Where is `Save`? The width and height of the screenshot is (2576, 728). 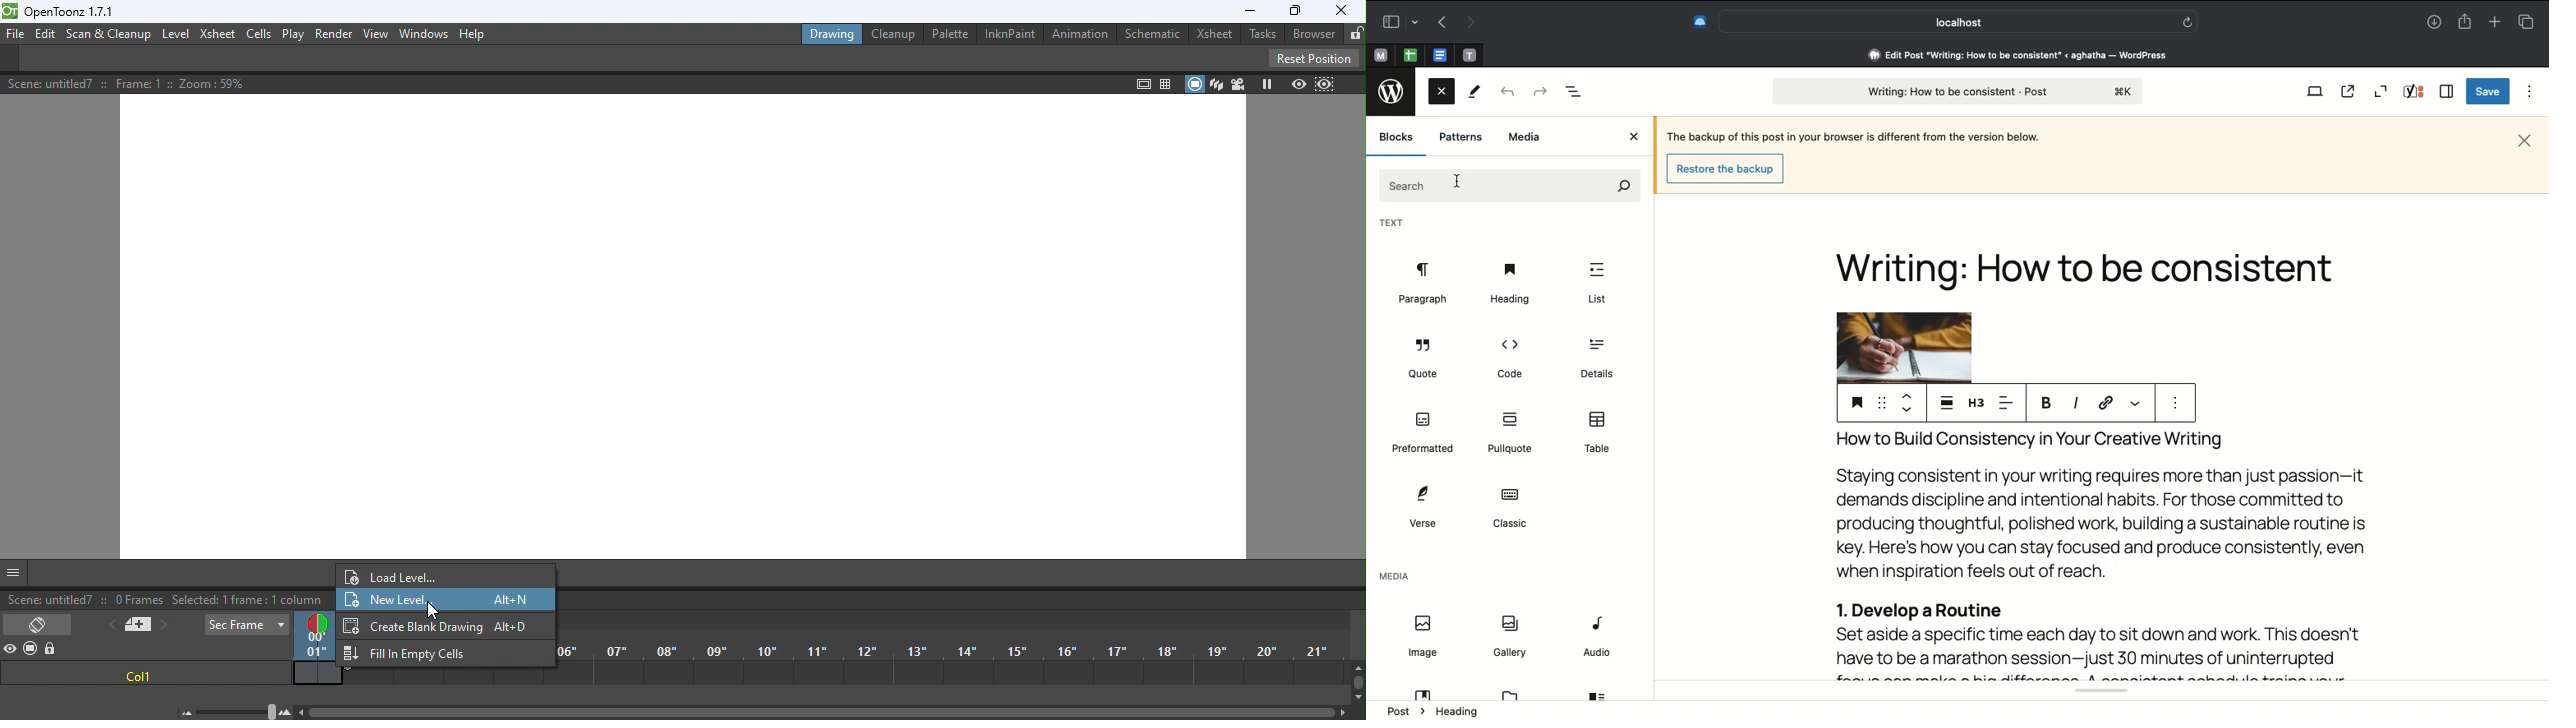
Save is located at coordinates (2488, 91).